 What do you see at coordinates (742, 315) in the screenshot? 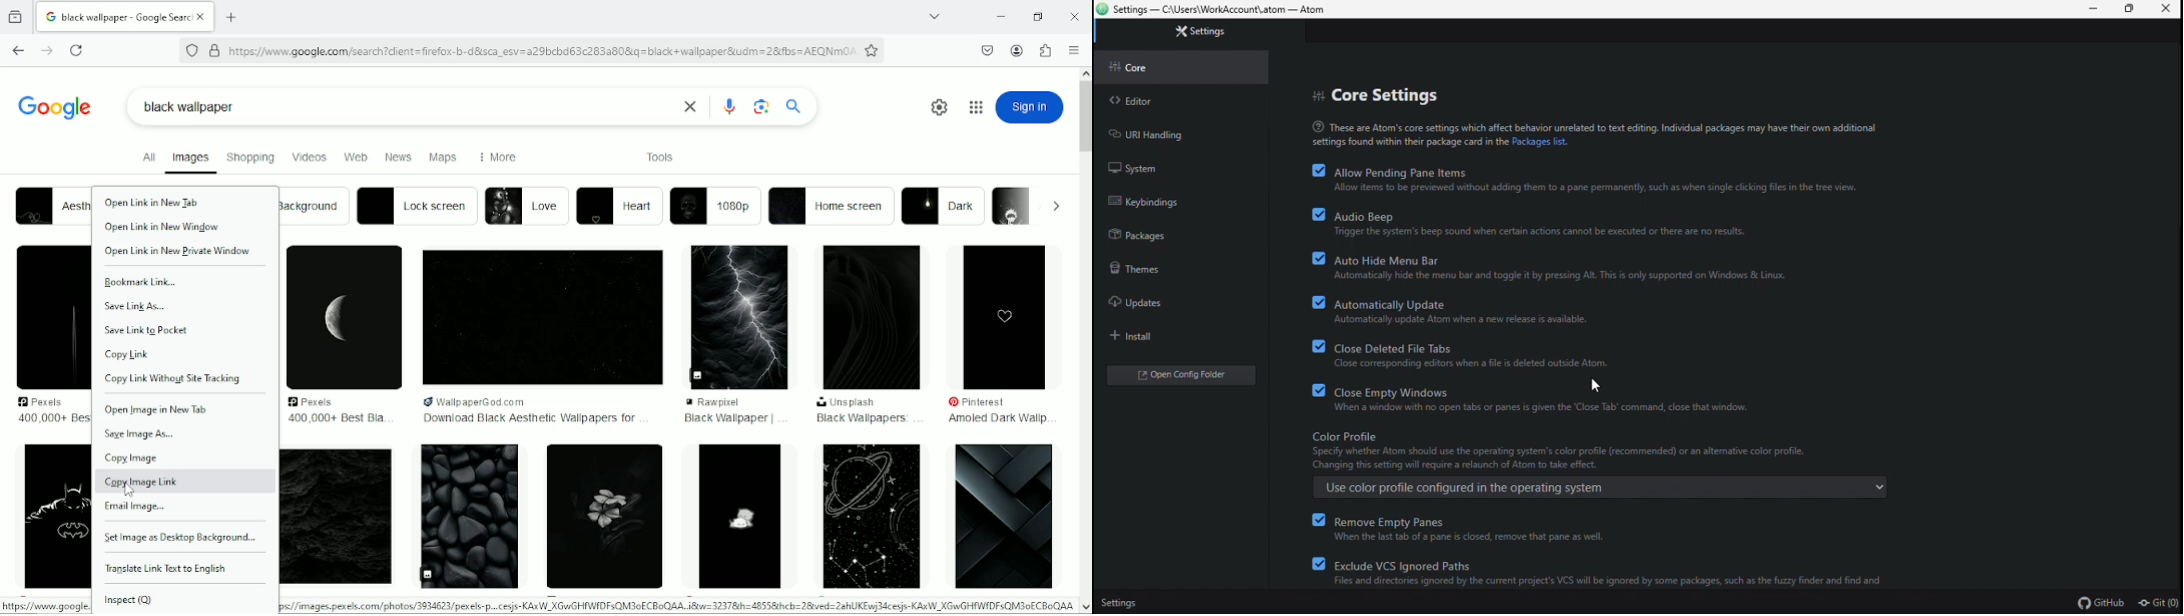
I see `black image` at bounding box center [742, 315].